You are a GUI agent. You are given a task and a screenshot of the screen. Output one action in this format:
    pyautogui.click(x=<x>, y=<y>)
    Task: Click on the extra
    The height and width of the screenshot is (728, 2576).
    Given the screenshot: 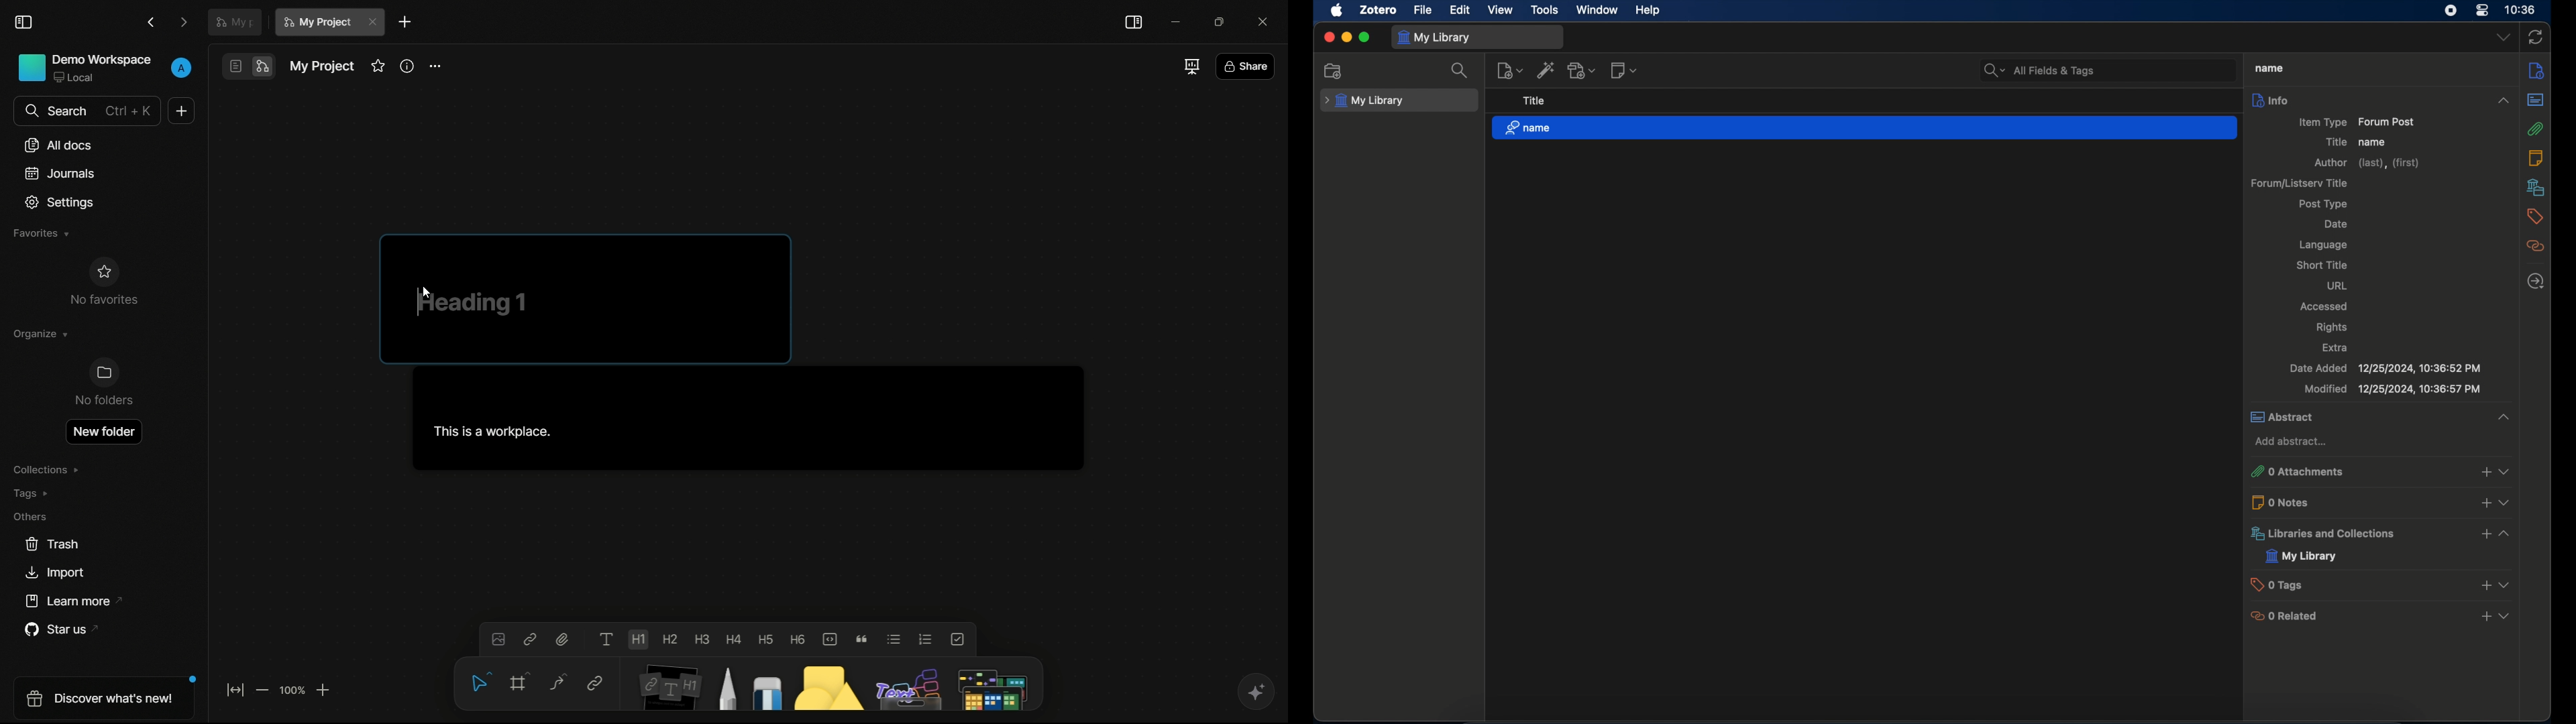 What is the action you would take?
    pyautogui.click(x=2334, y=347)
    